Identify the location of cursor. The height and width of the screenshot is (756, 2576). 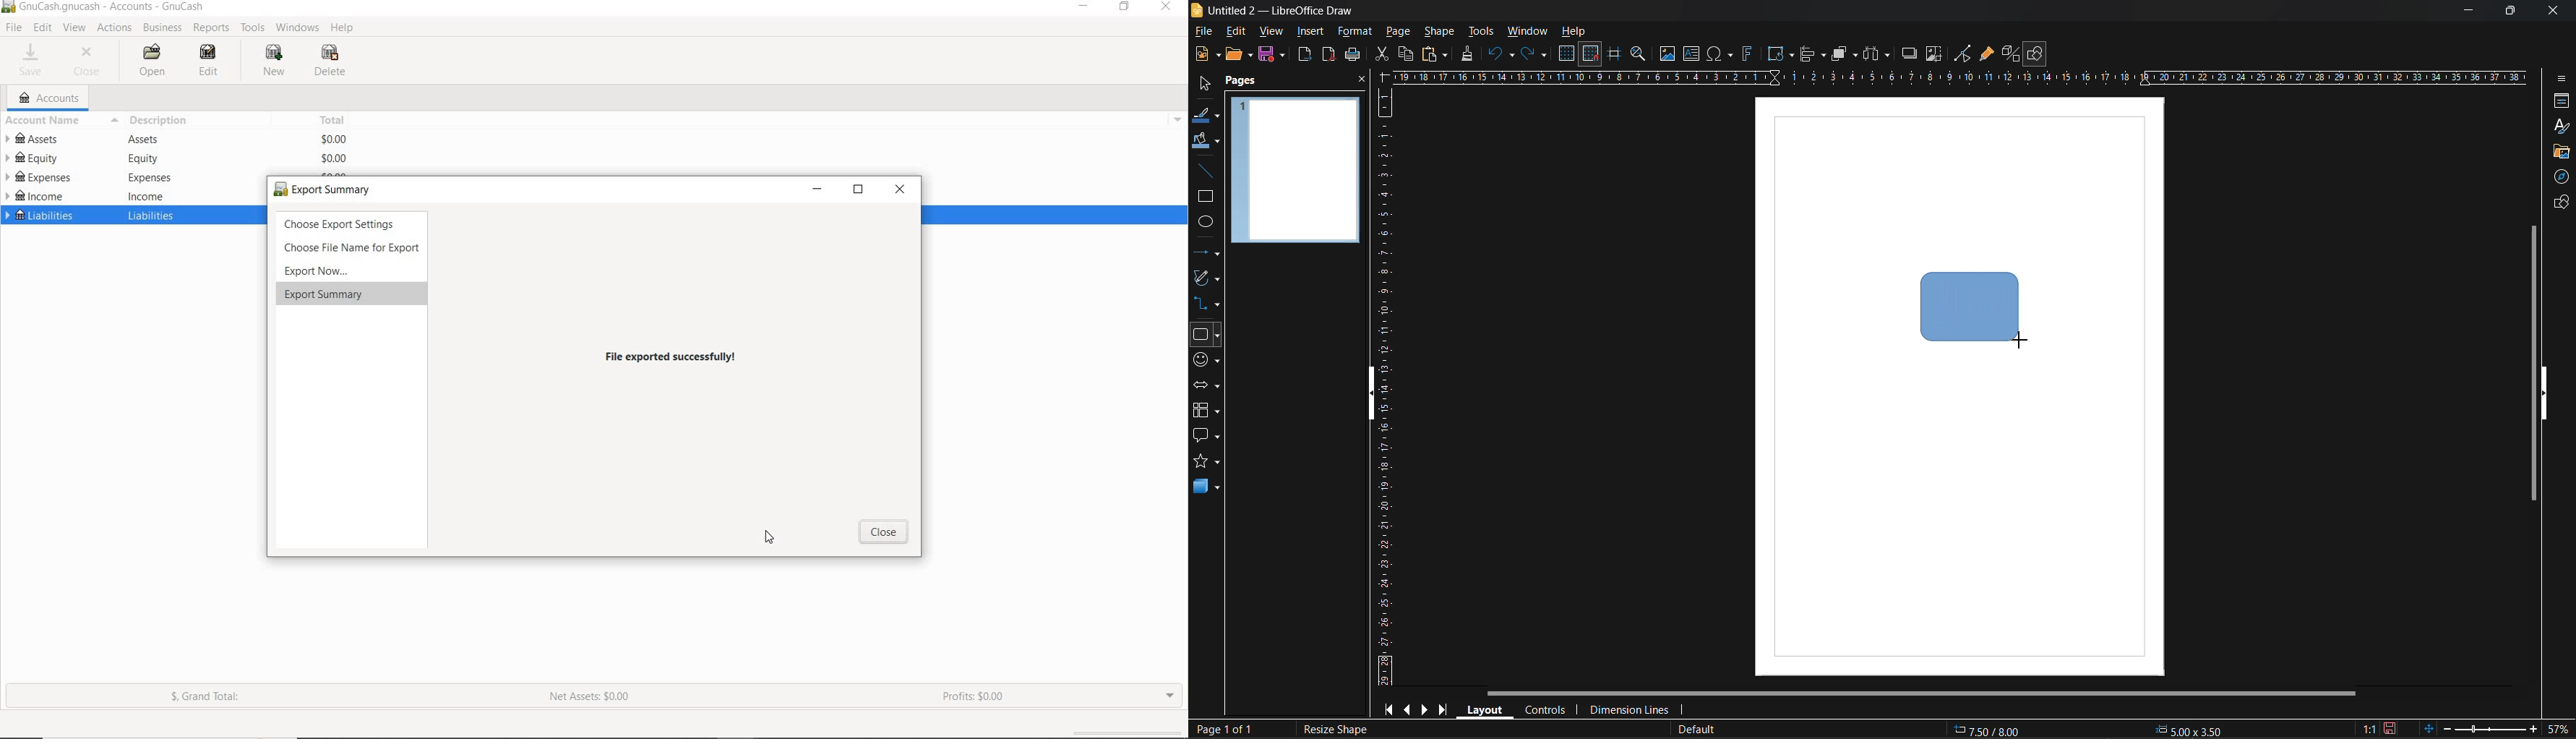
(2020, 339).